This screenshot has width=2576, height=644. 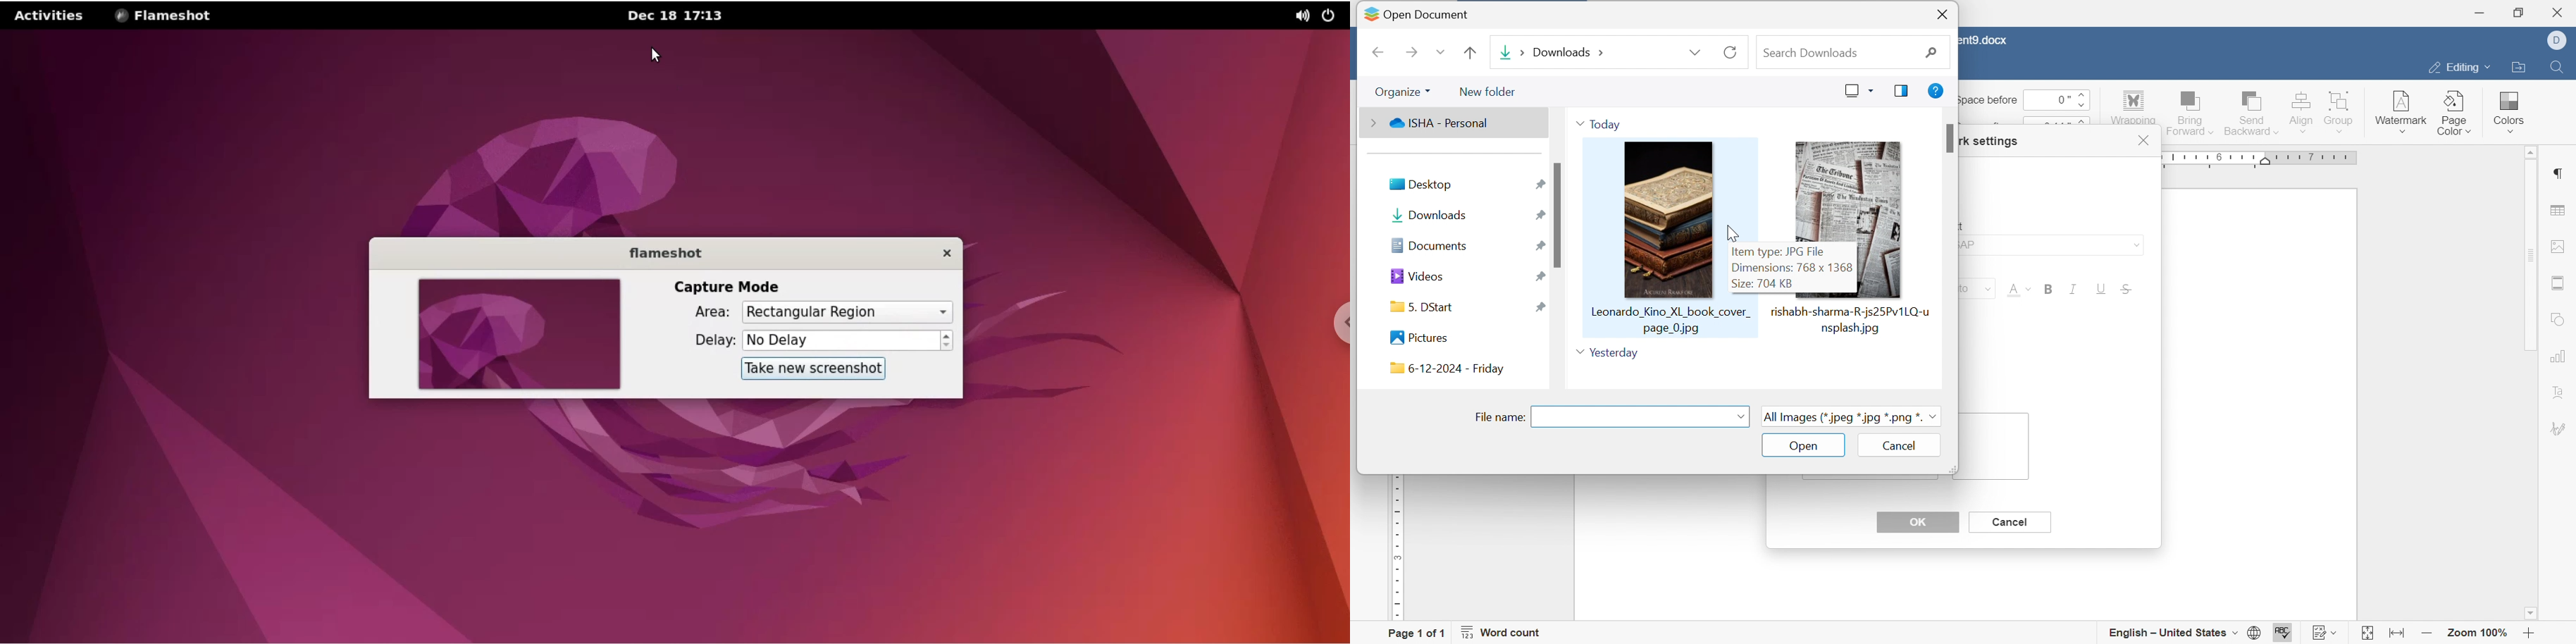 What do you see at coordinates (1696, 52) in the screenshot?
I see `drop down` at bounding box center [1696, 52].